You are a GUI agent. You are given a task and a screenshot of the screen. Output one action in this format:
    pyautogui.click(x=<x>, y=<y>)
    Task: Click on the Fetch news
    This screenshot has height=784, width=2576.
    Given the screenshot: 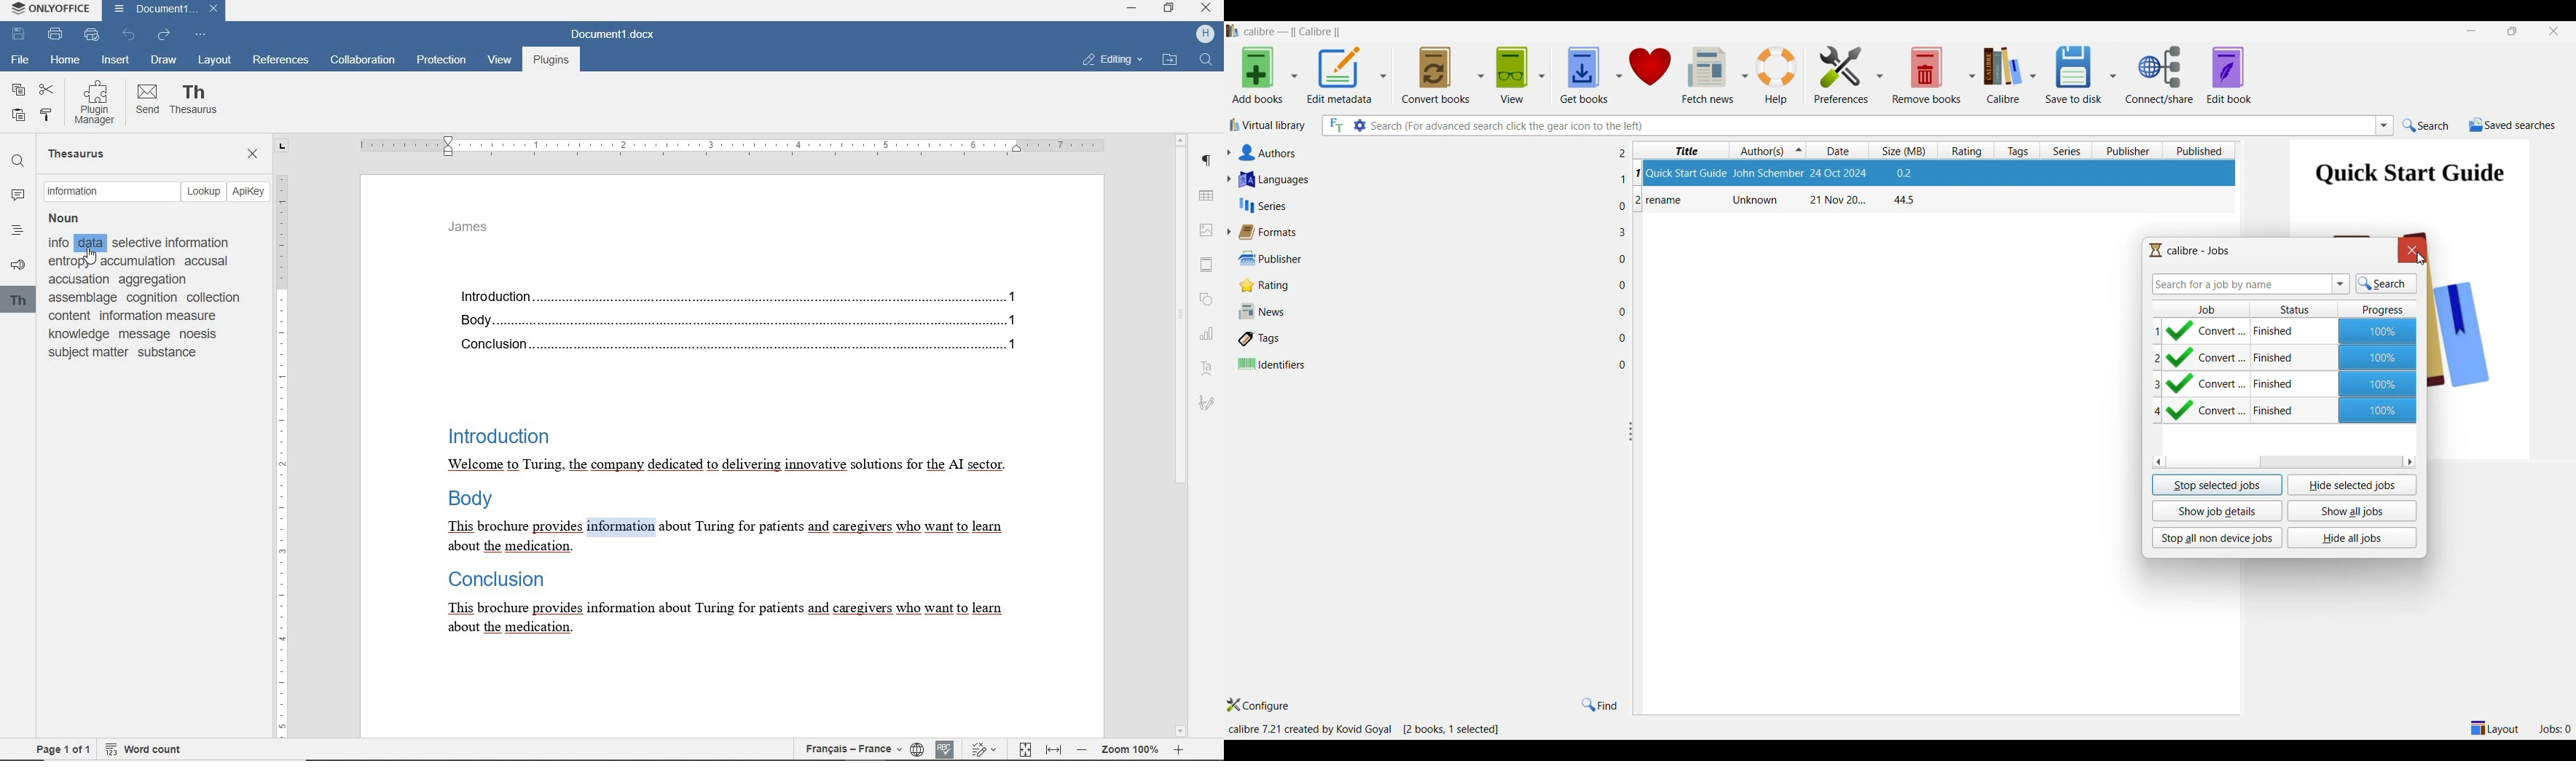 What is the action you would take?
    pyautogui.click(x=1706, y=75)
    